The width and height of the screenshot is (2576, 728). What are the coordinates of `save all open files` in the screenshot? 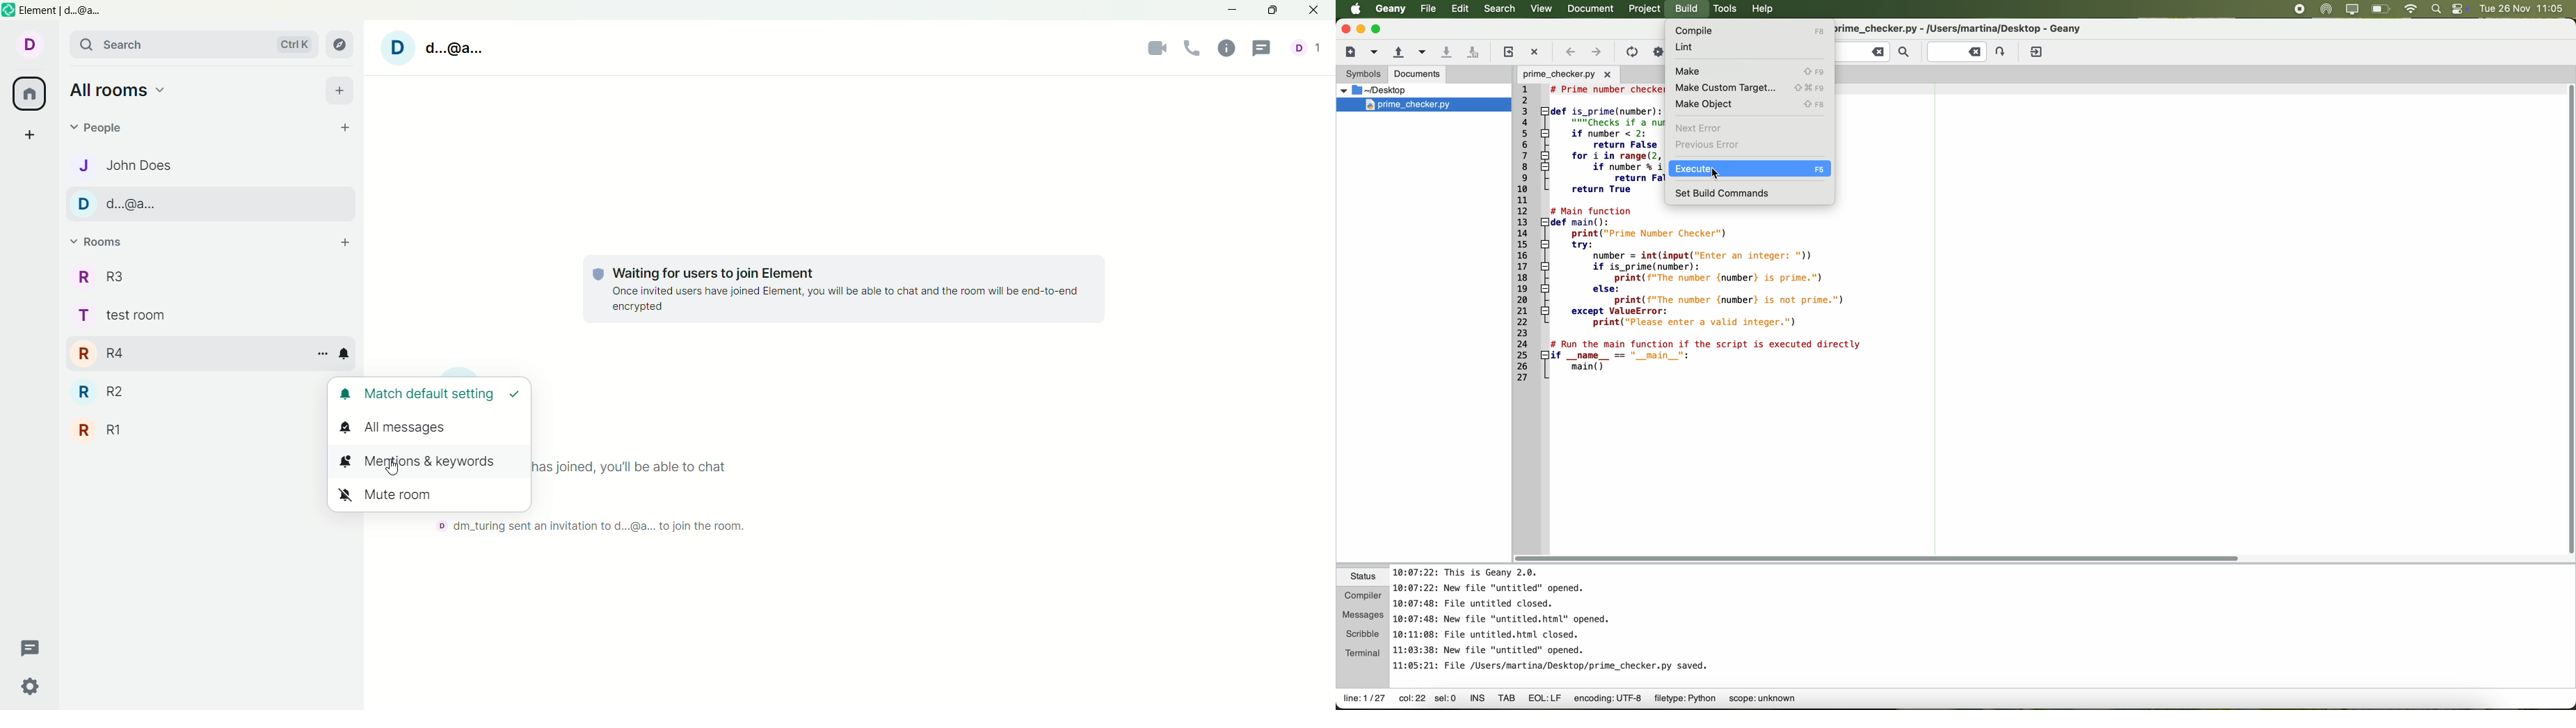 It's located at (1475, 51).